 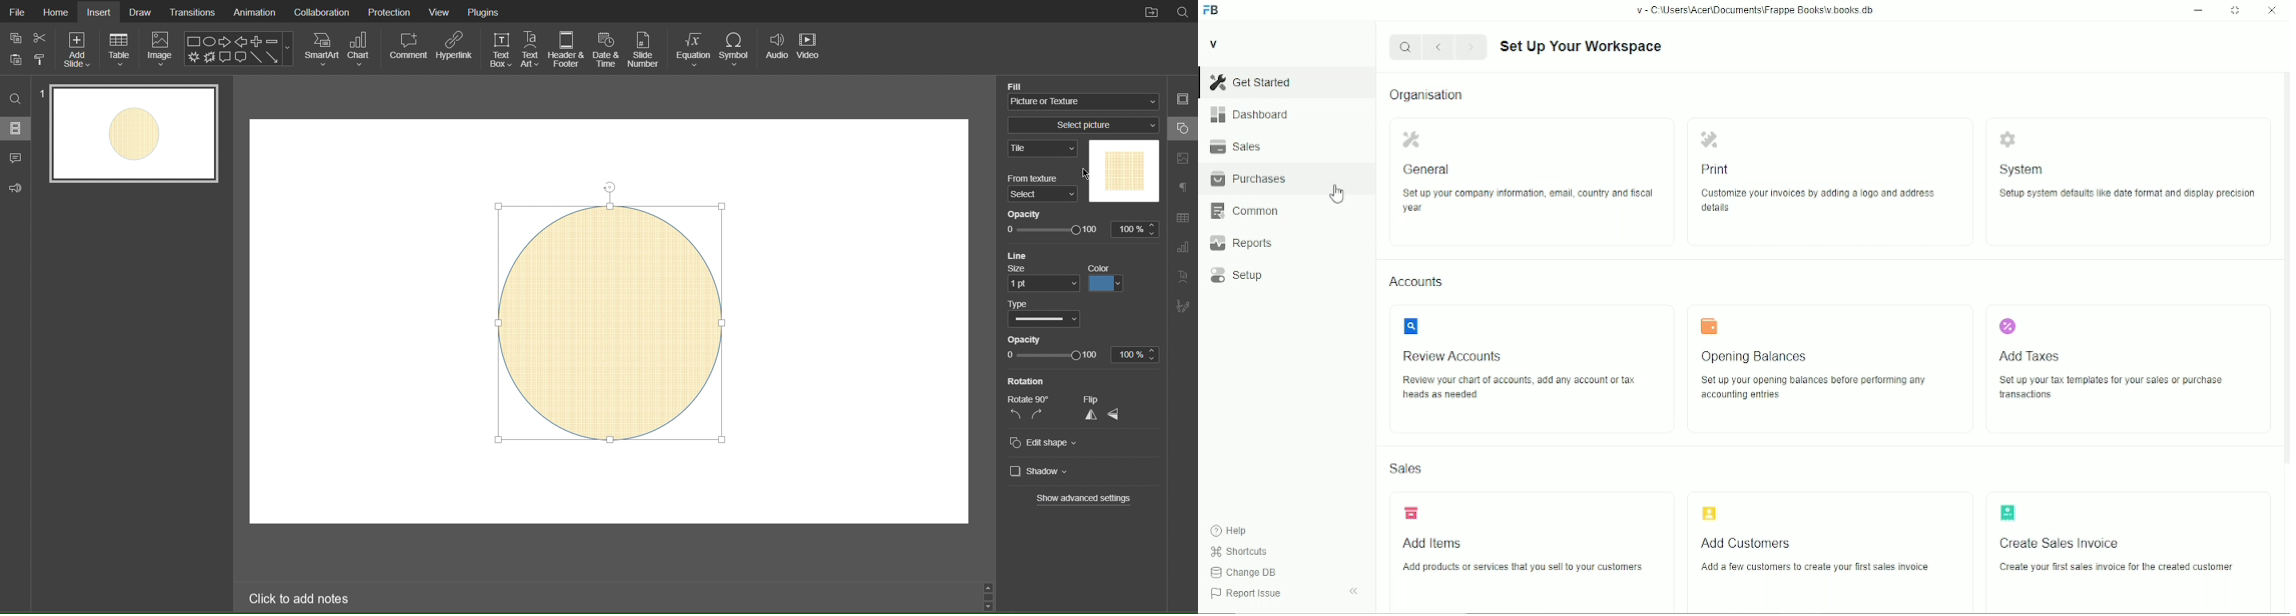 I want to click on color, so click(x=1105, y=286).